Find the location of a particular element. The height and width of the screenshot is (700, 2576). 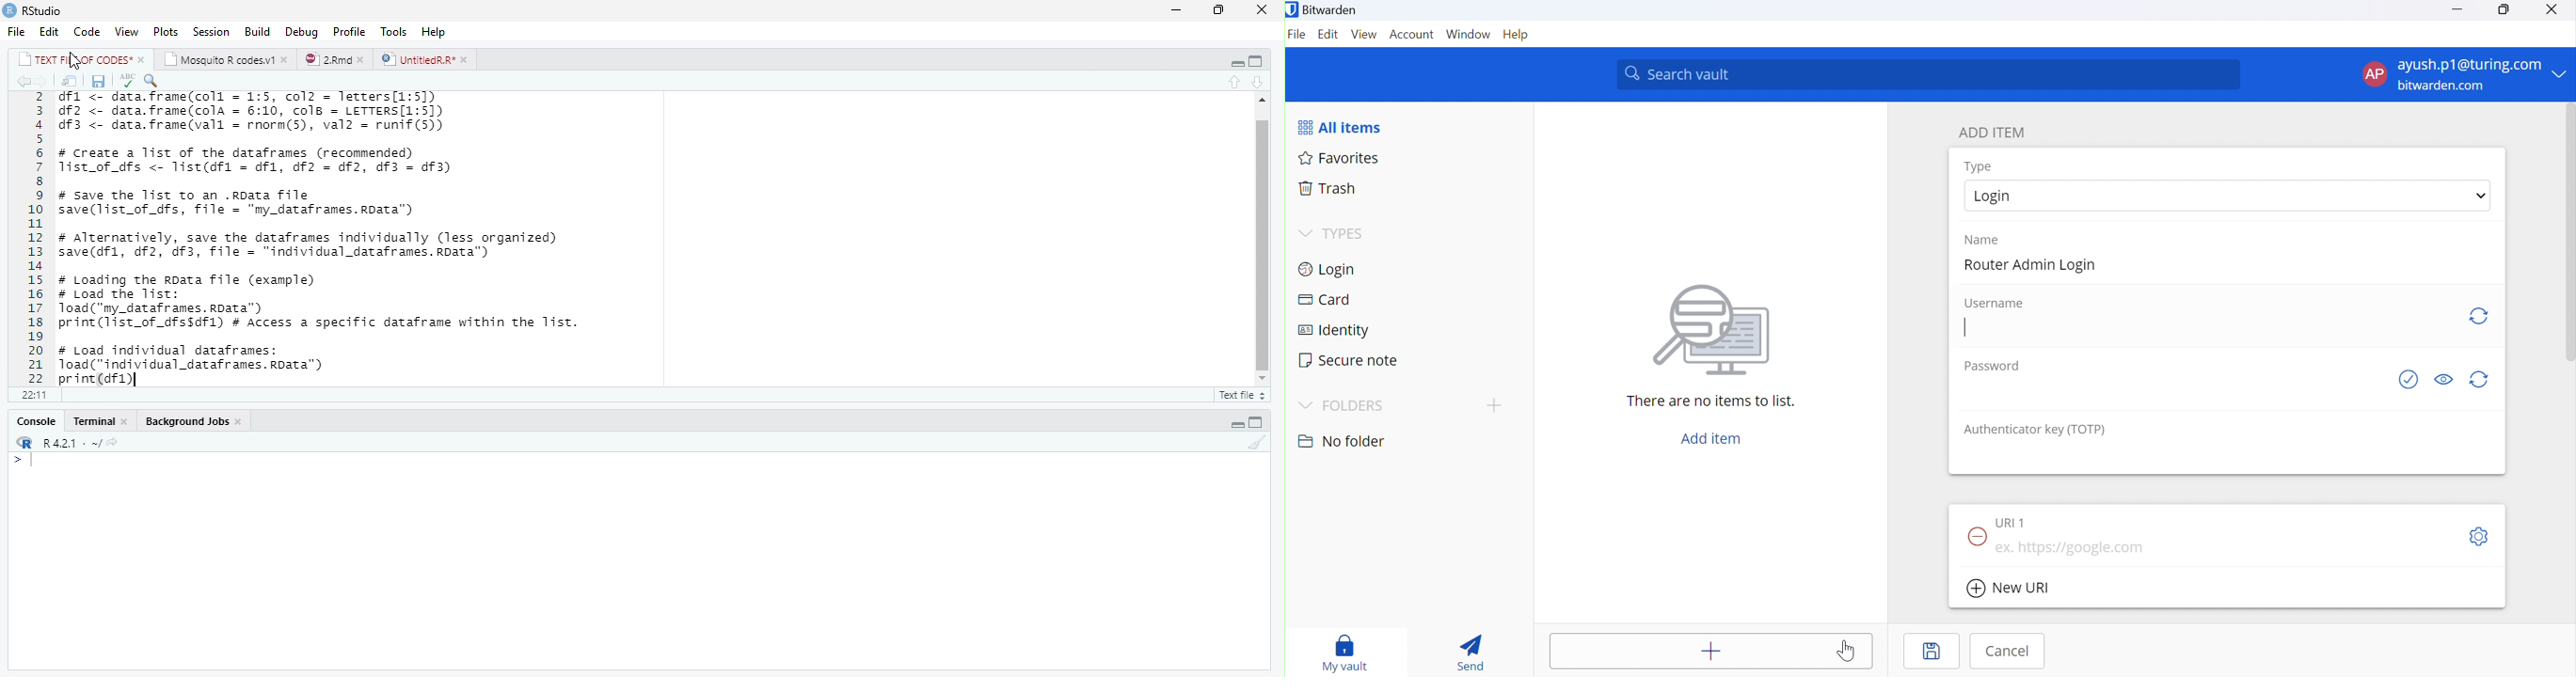

Save is located at coordinates (99, 82).